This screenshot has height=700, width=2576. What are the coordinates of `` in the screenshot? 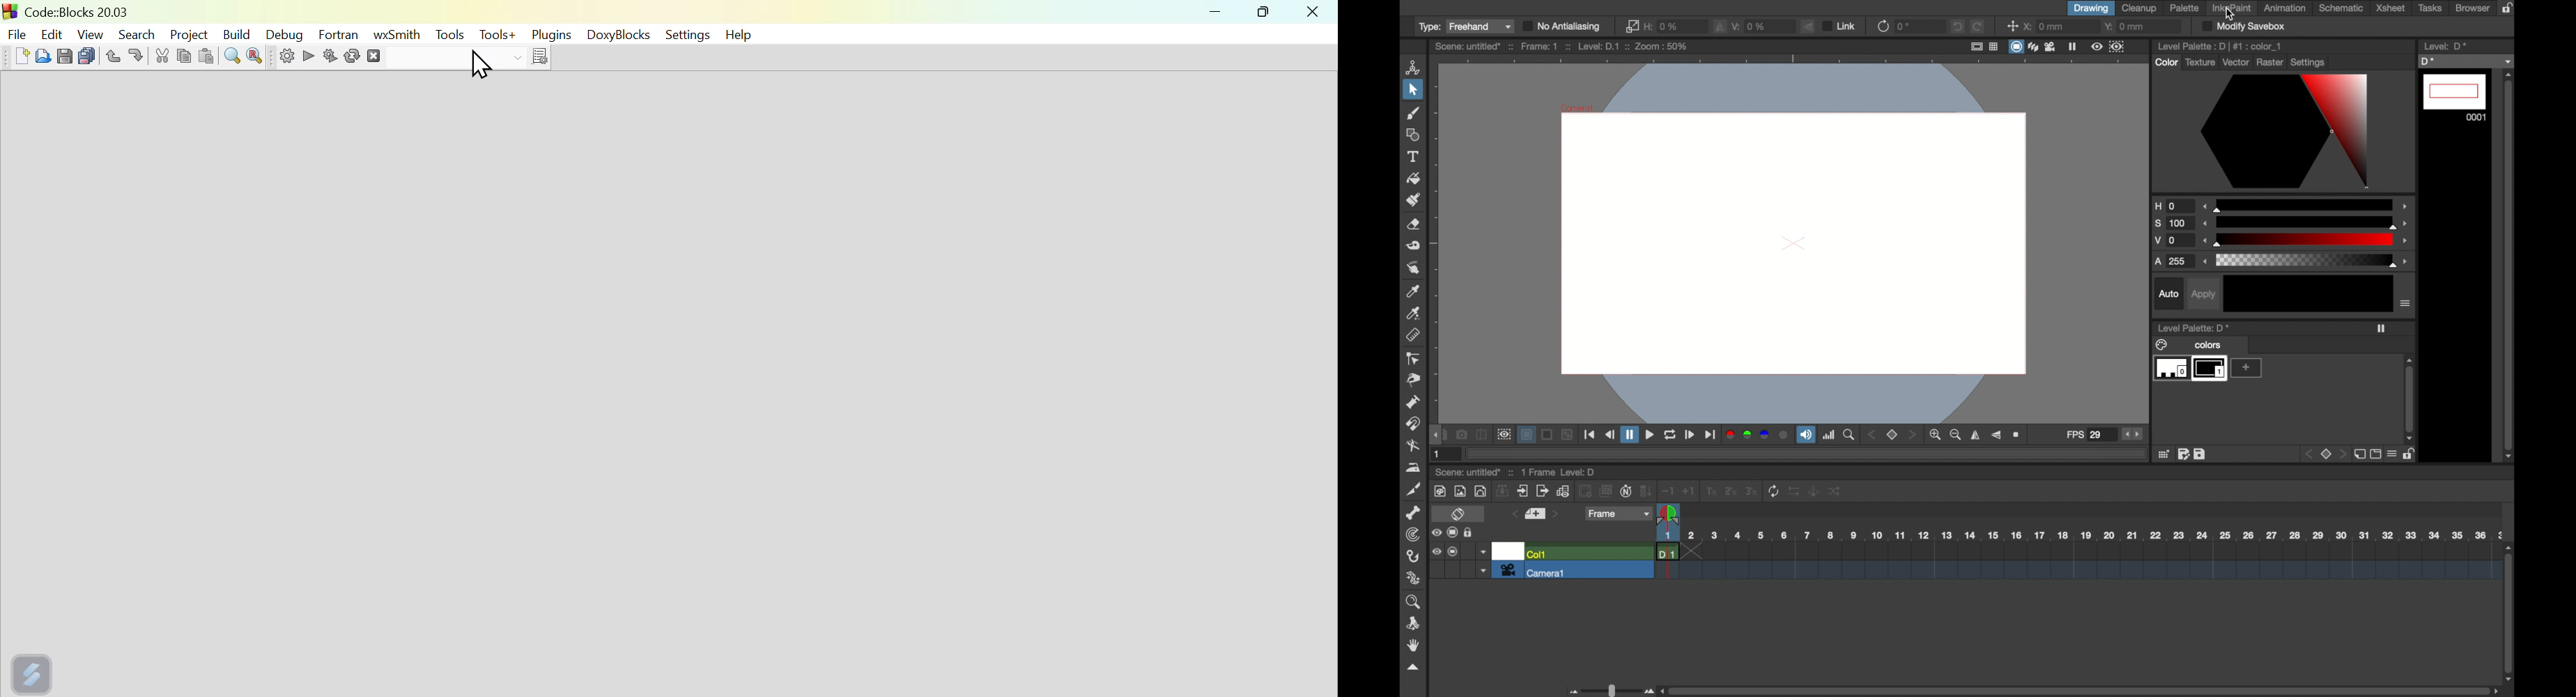 It's located at (163, 55).